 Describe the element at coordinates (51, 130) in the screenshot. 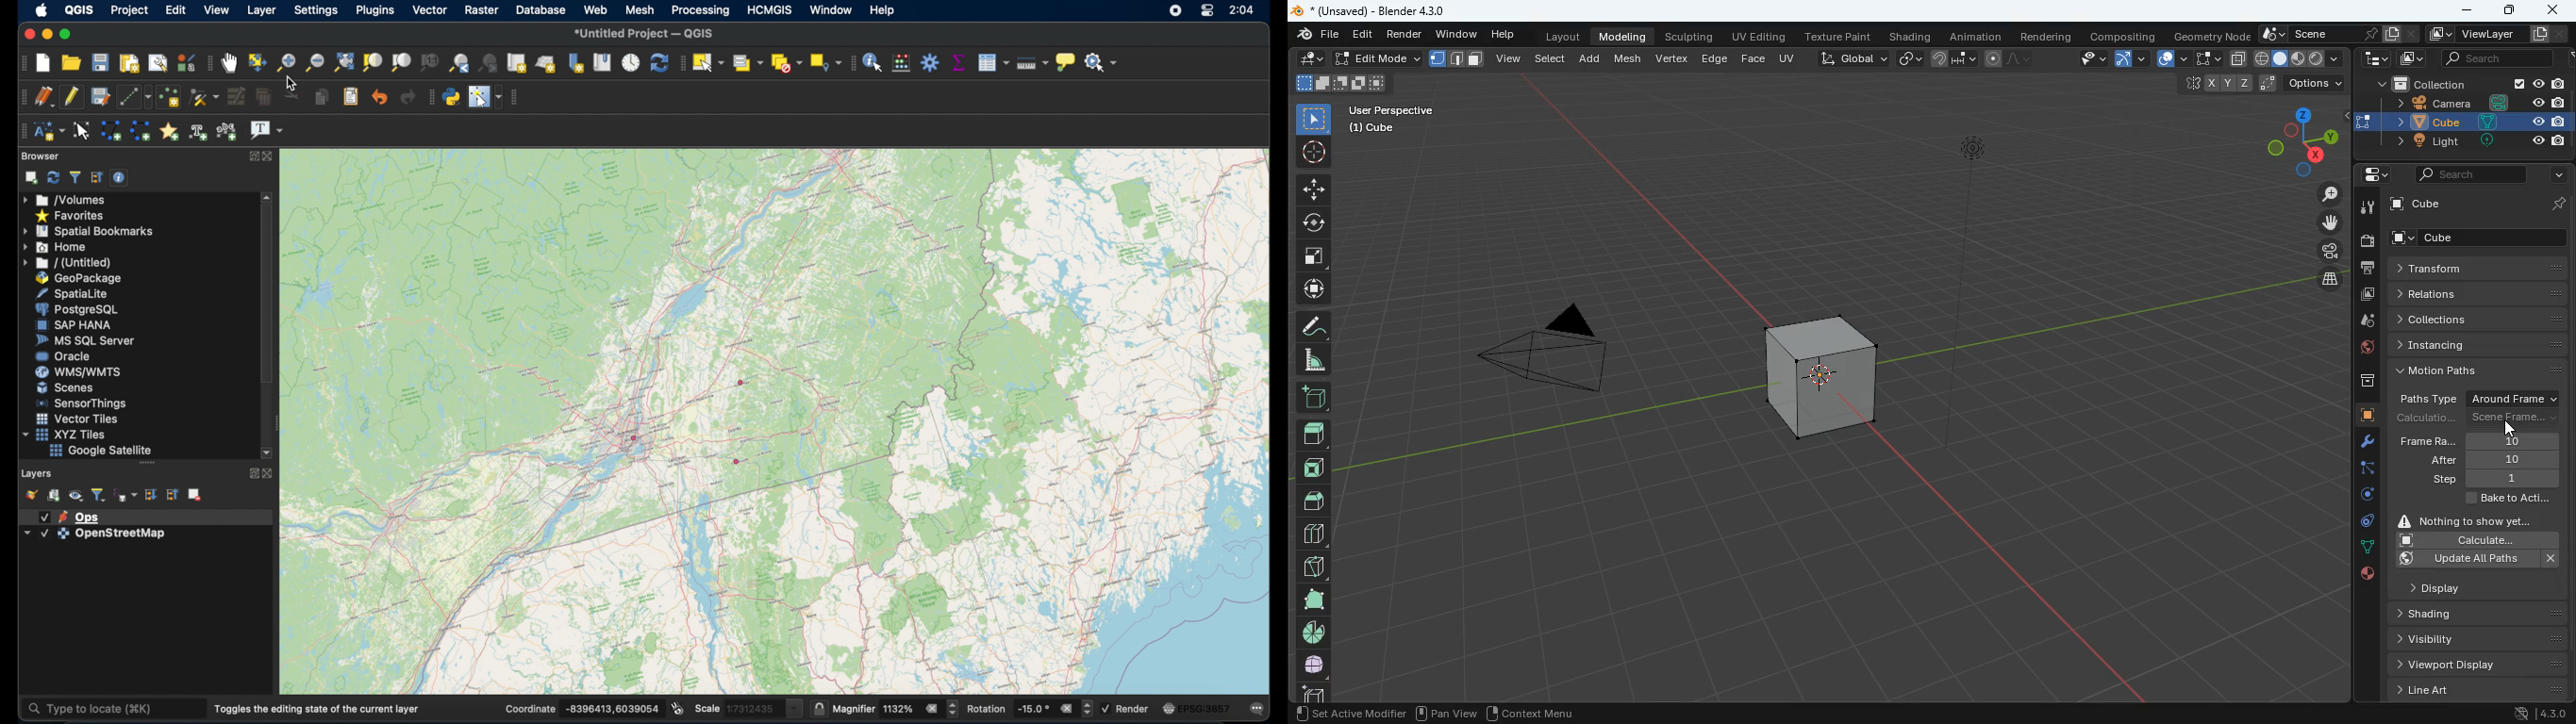

I see `new annotation layer` at that location.